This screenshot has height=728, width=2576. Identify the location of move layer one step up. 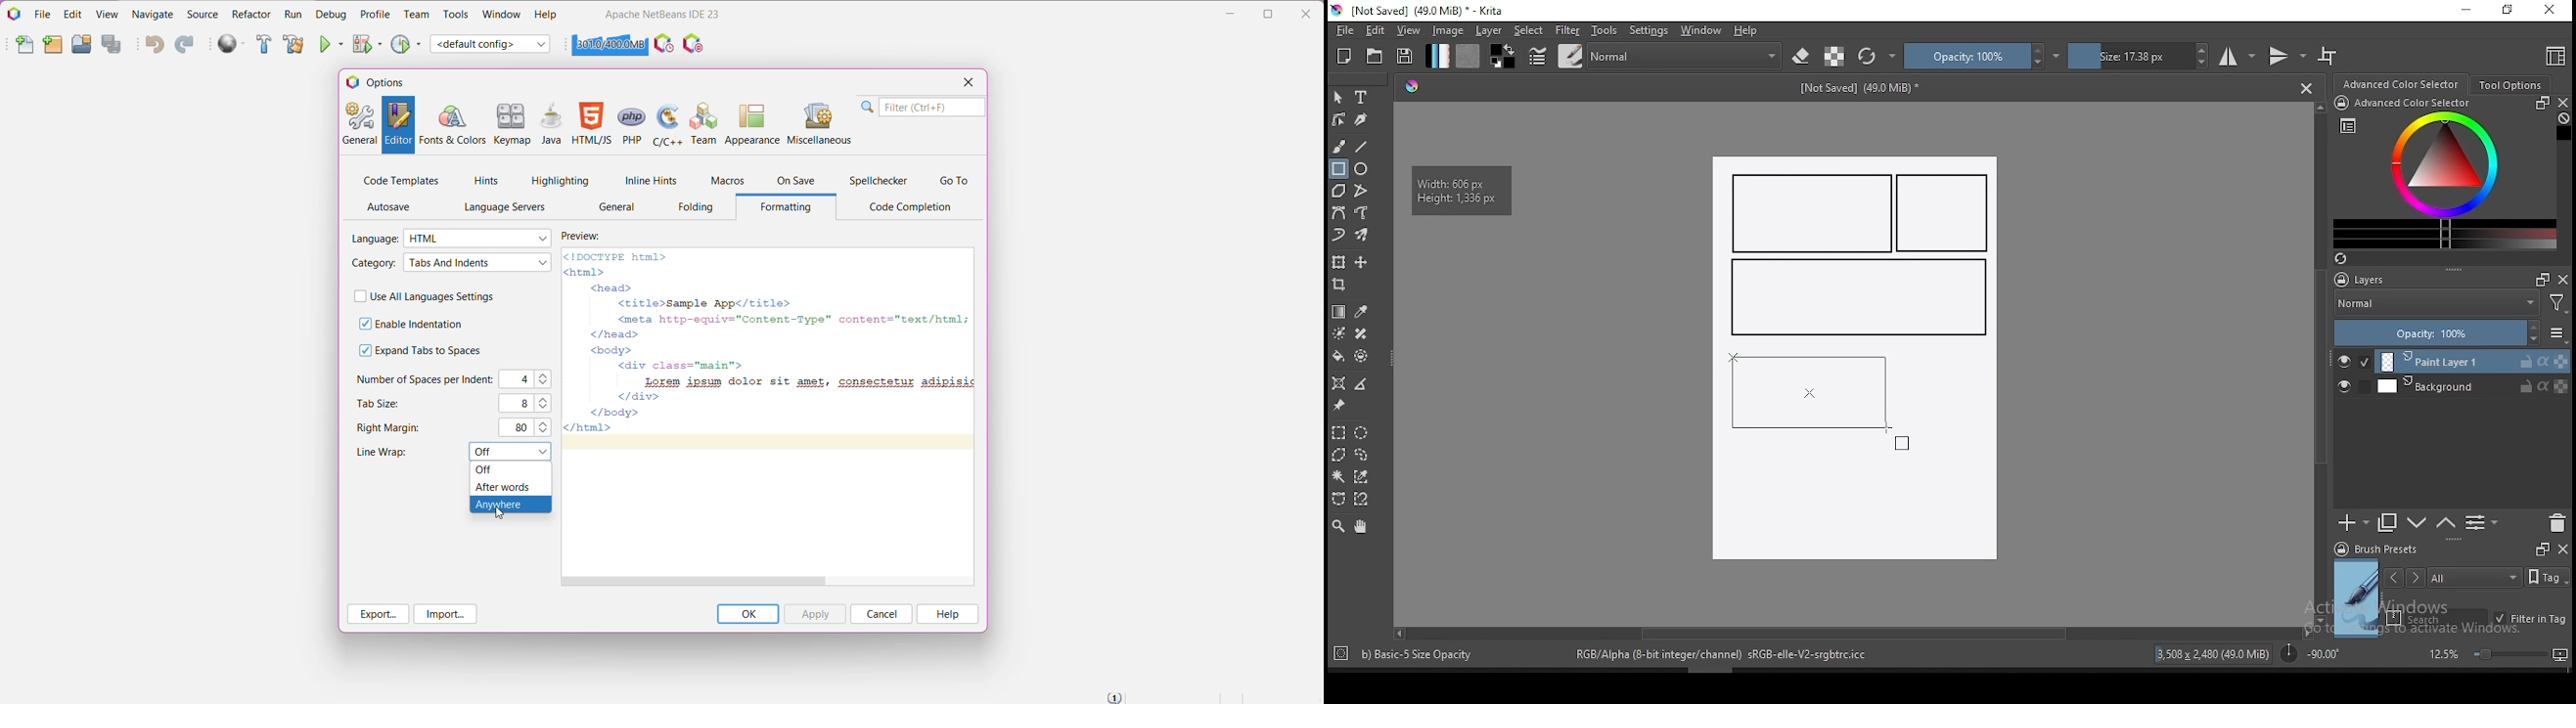
(2418, 525).